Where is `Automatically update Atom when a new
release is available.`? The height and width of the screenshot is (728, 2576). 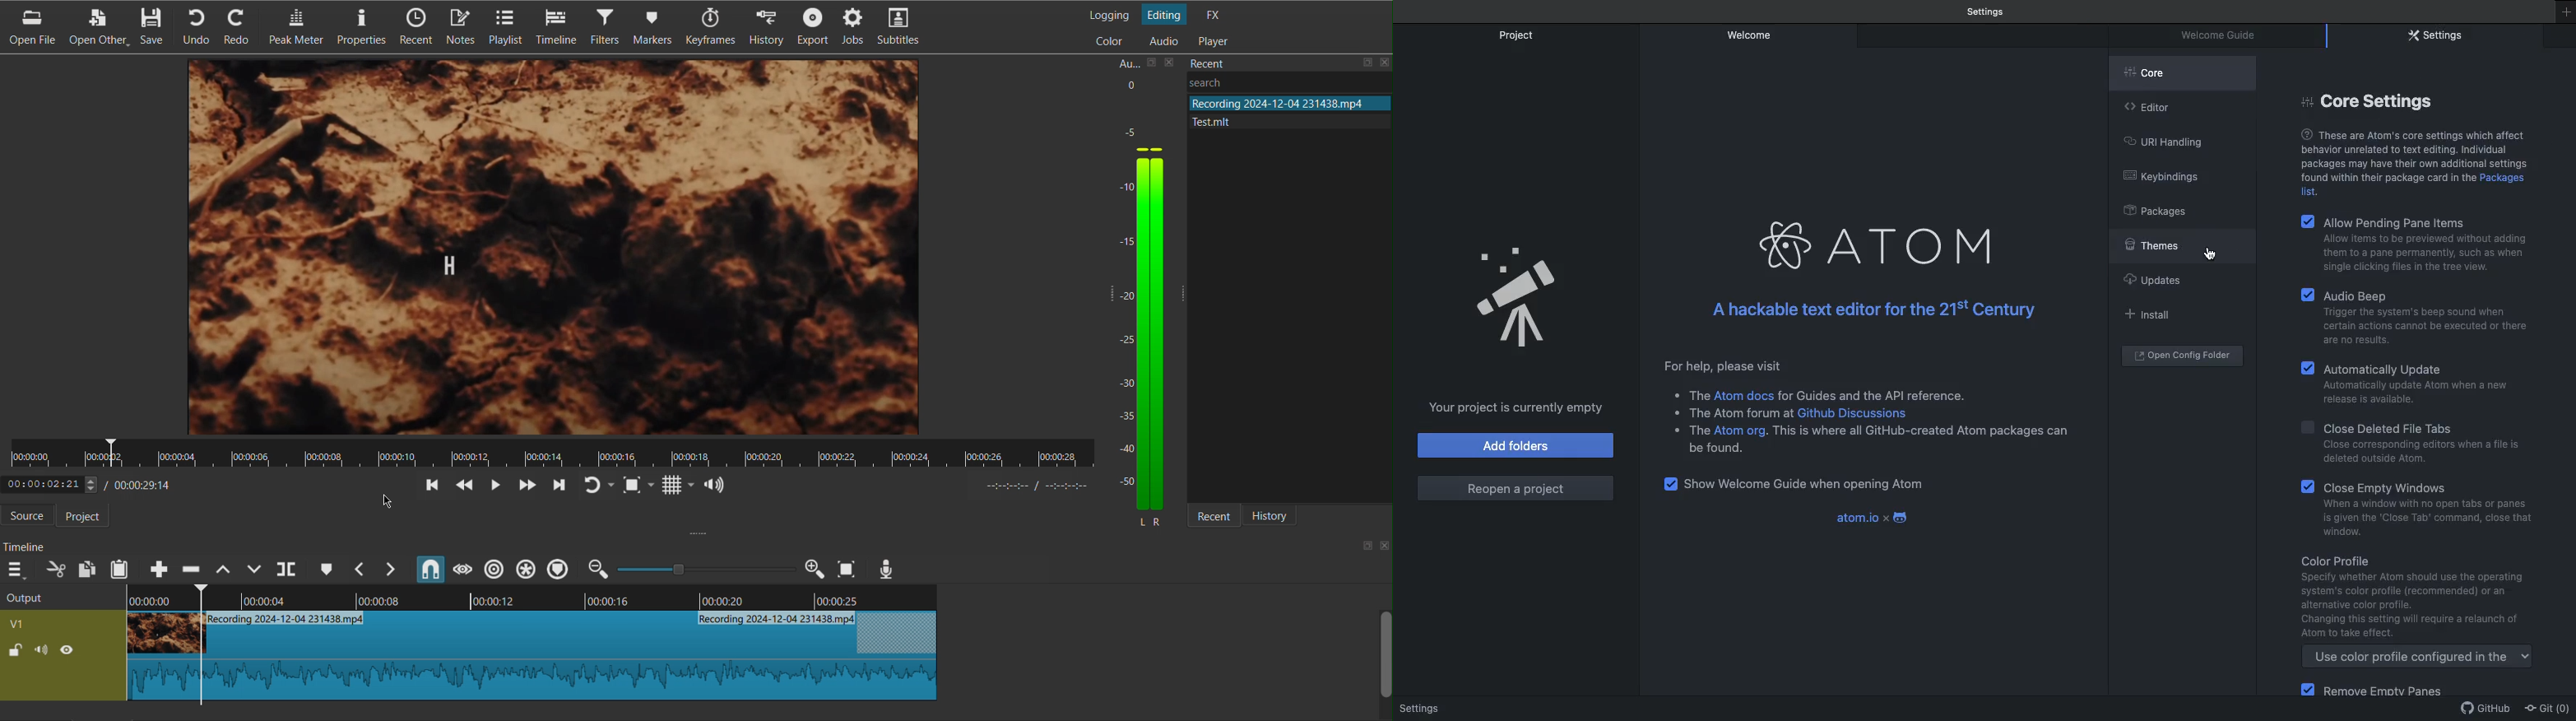 Automatically update Atom when a new
release is available. is located at coordinates (2414, 395).